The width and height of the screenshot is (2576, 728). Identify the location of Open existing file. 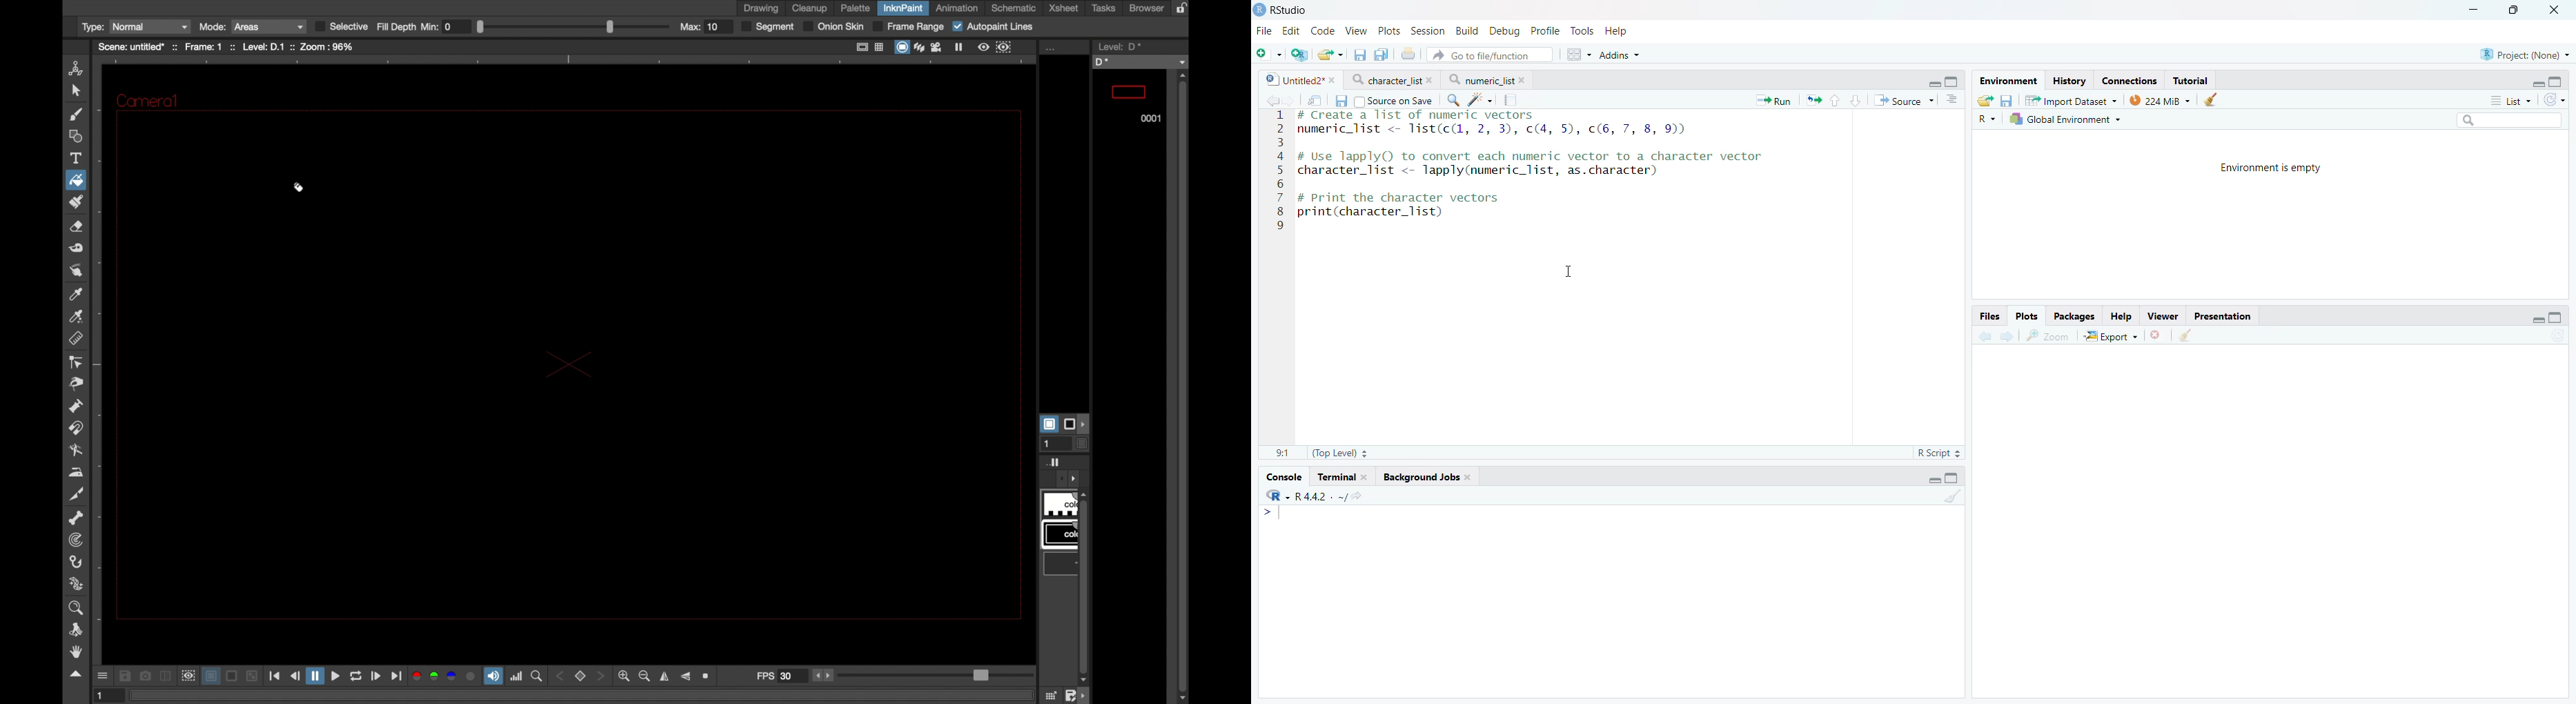
(1329, 55).